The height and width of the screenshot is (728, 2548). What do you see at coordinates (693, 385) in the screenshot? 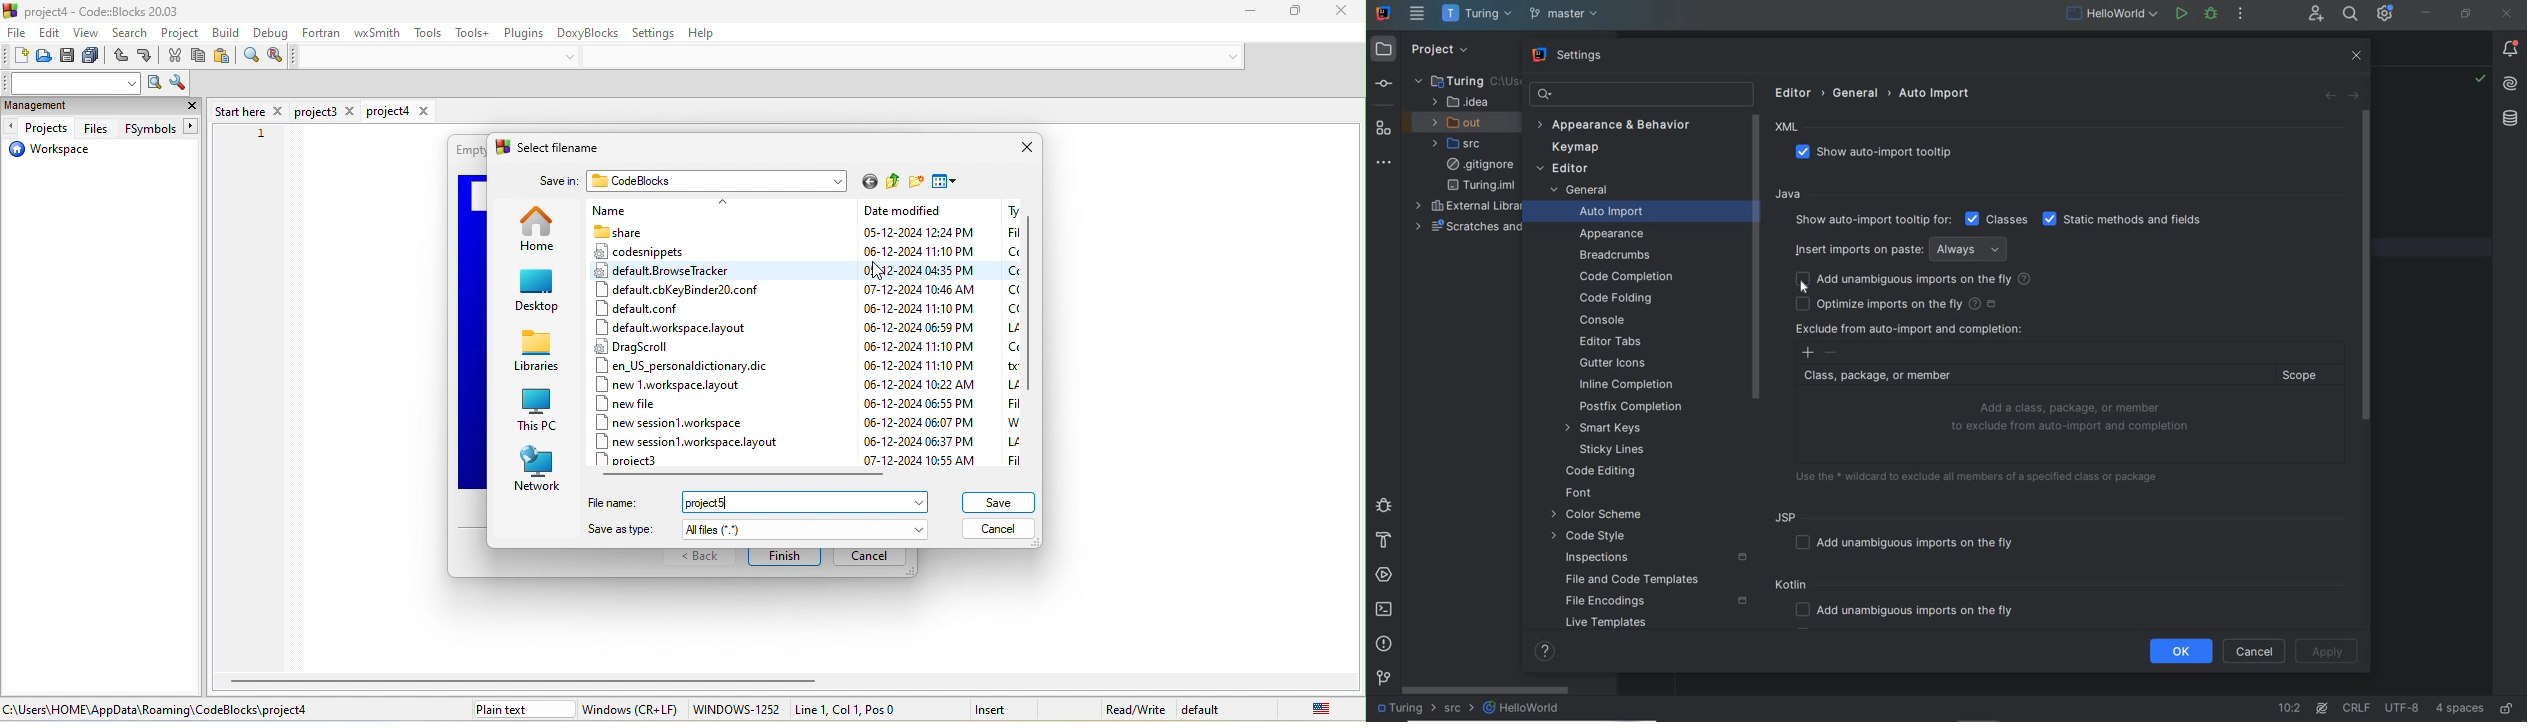
I see `new1 workspace layout` at bounding box center [693, 385].